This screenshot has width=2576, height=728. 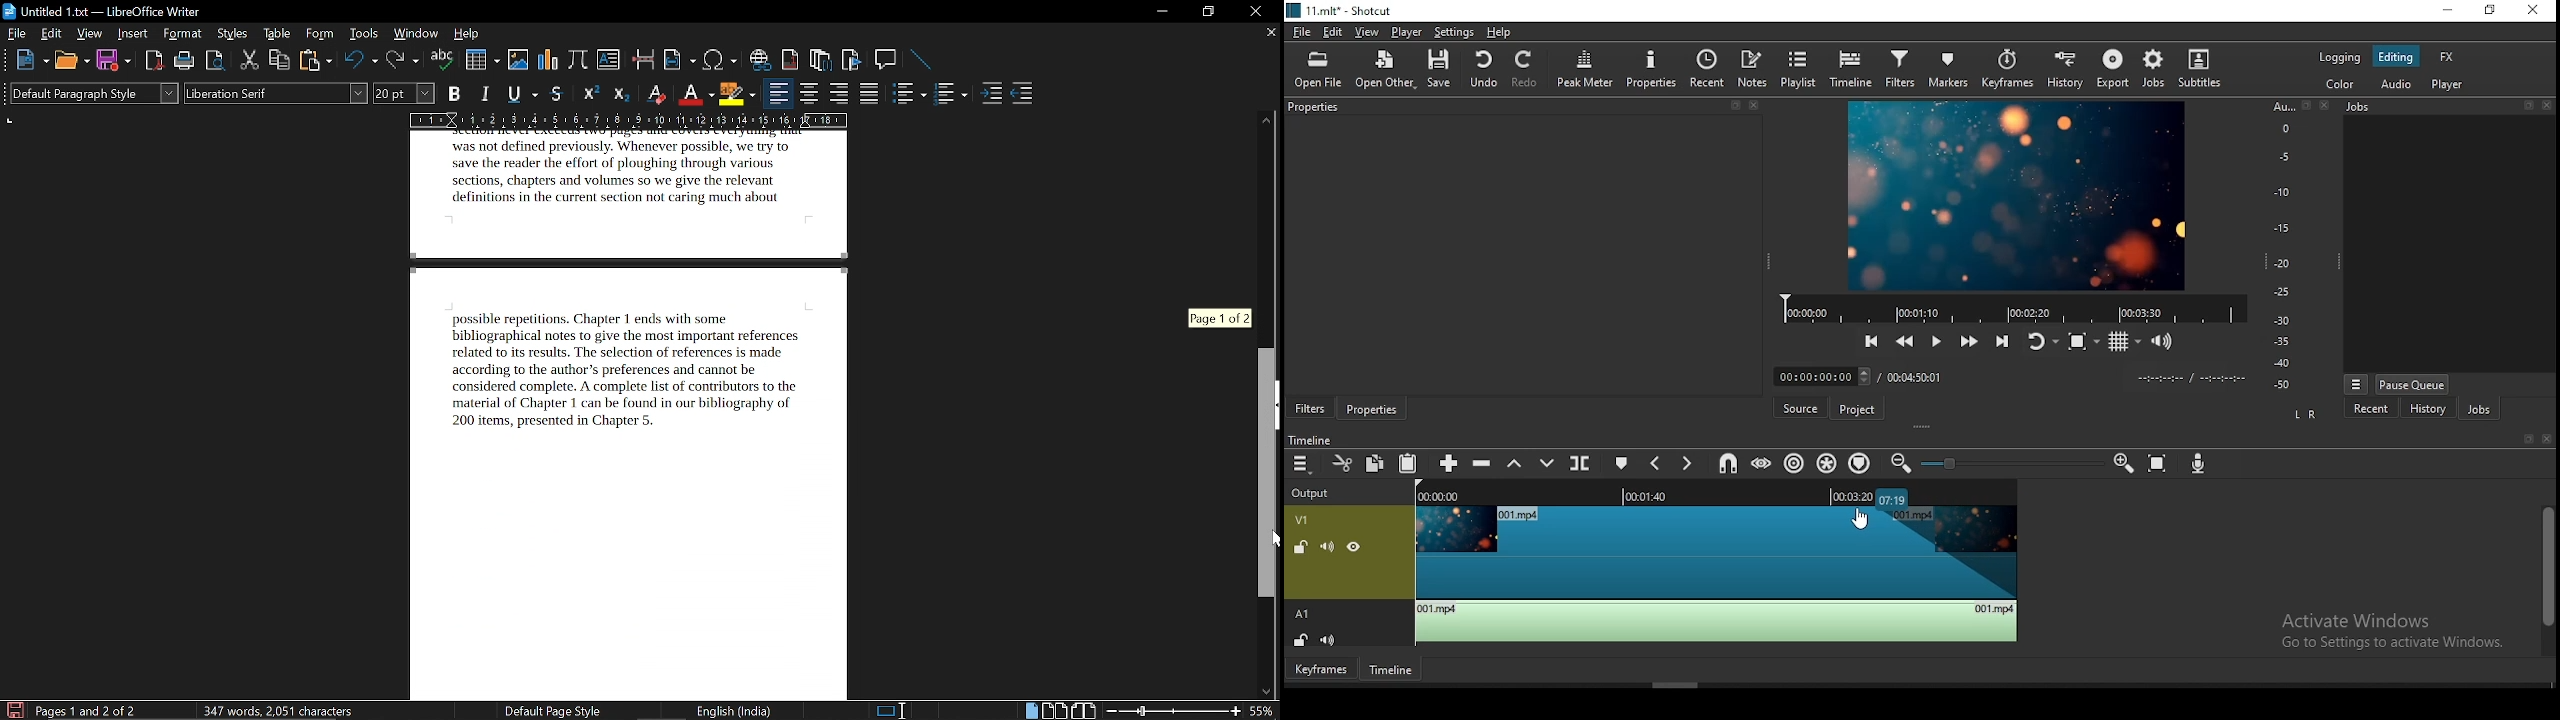 What do you see at coordinates (1797, 464) in the screenshot?
I see `ripple` at bounding box center [1797, 464].